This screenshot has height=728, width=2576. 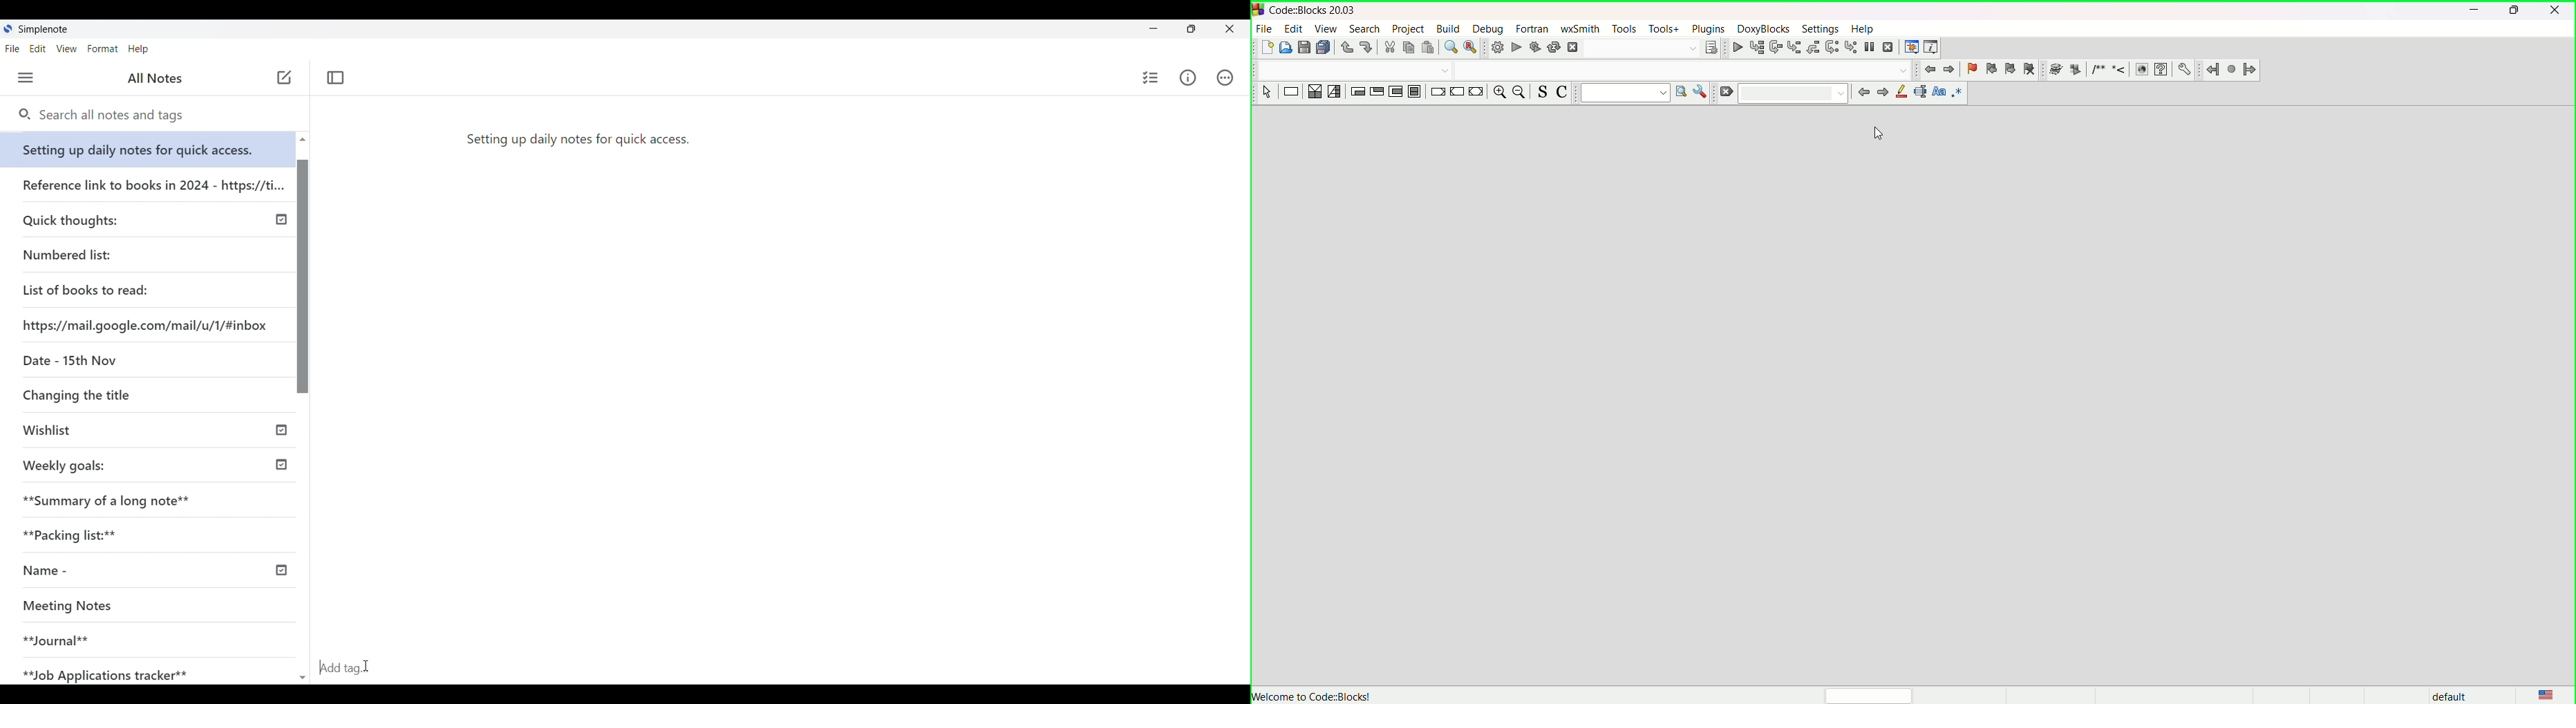 I want to click on build and run, so click(x=1532, y=45).